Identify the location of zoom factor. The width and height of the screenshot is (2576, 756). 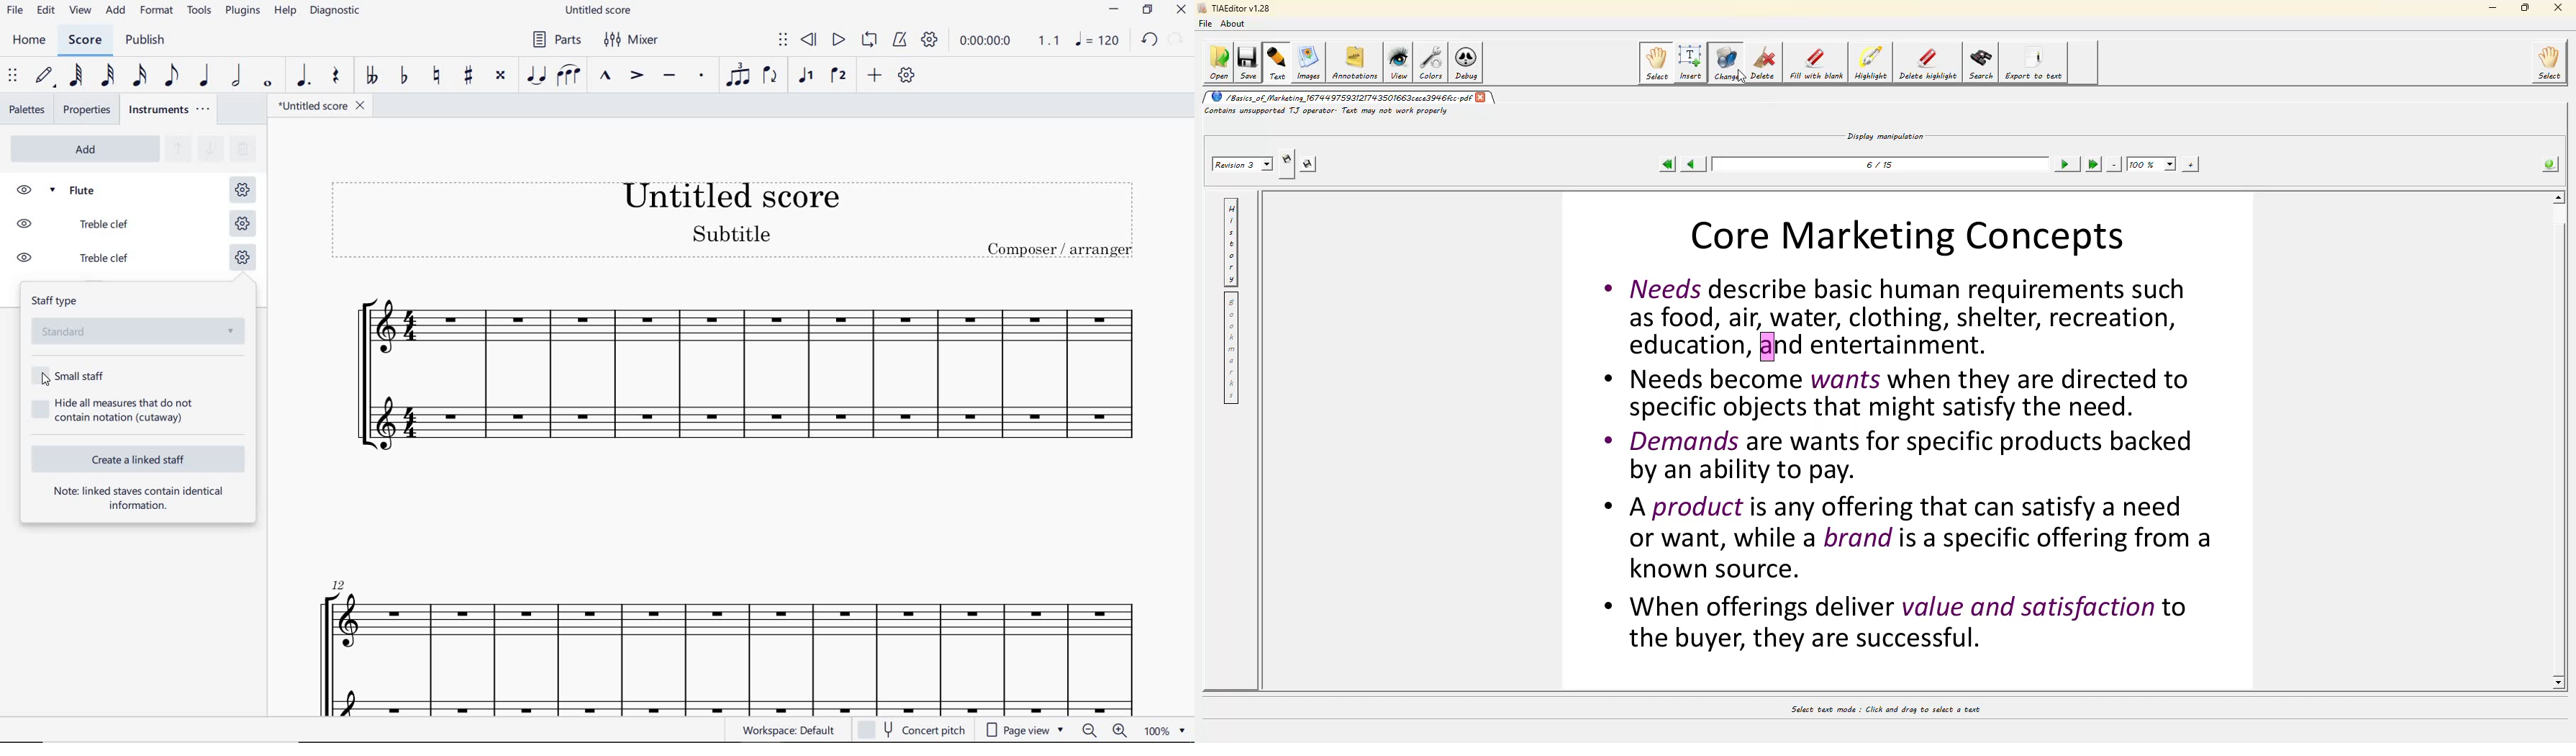
(1164, 731).